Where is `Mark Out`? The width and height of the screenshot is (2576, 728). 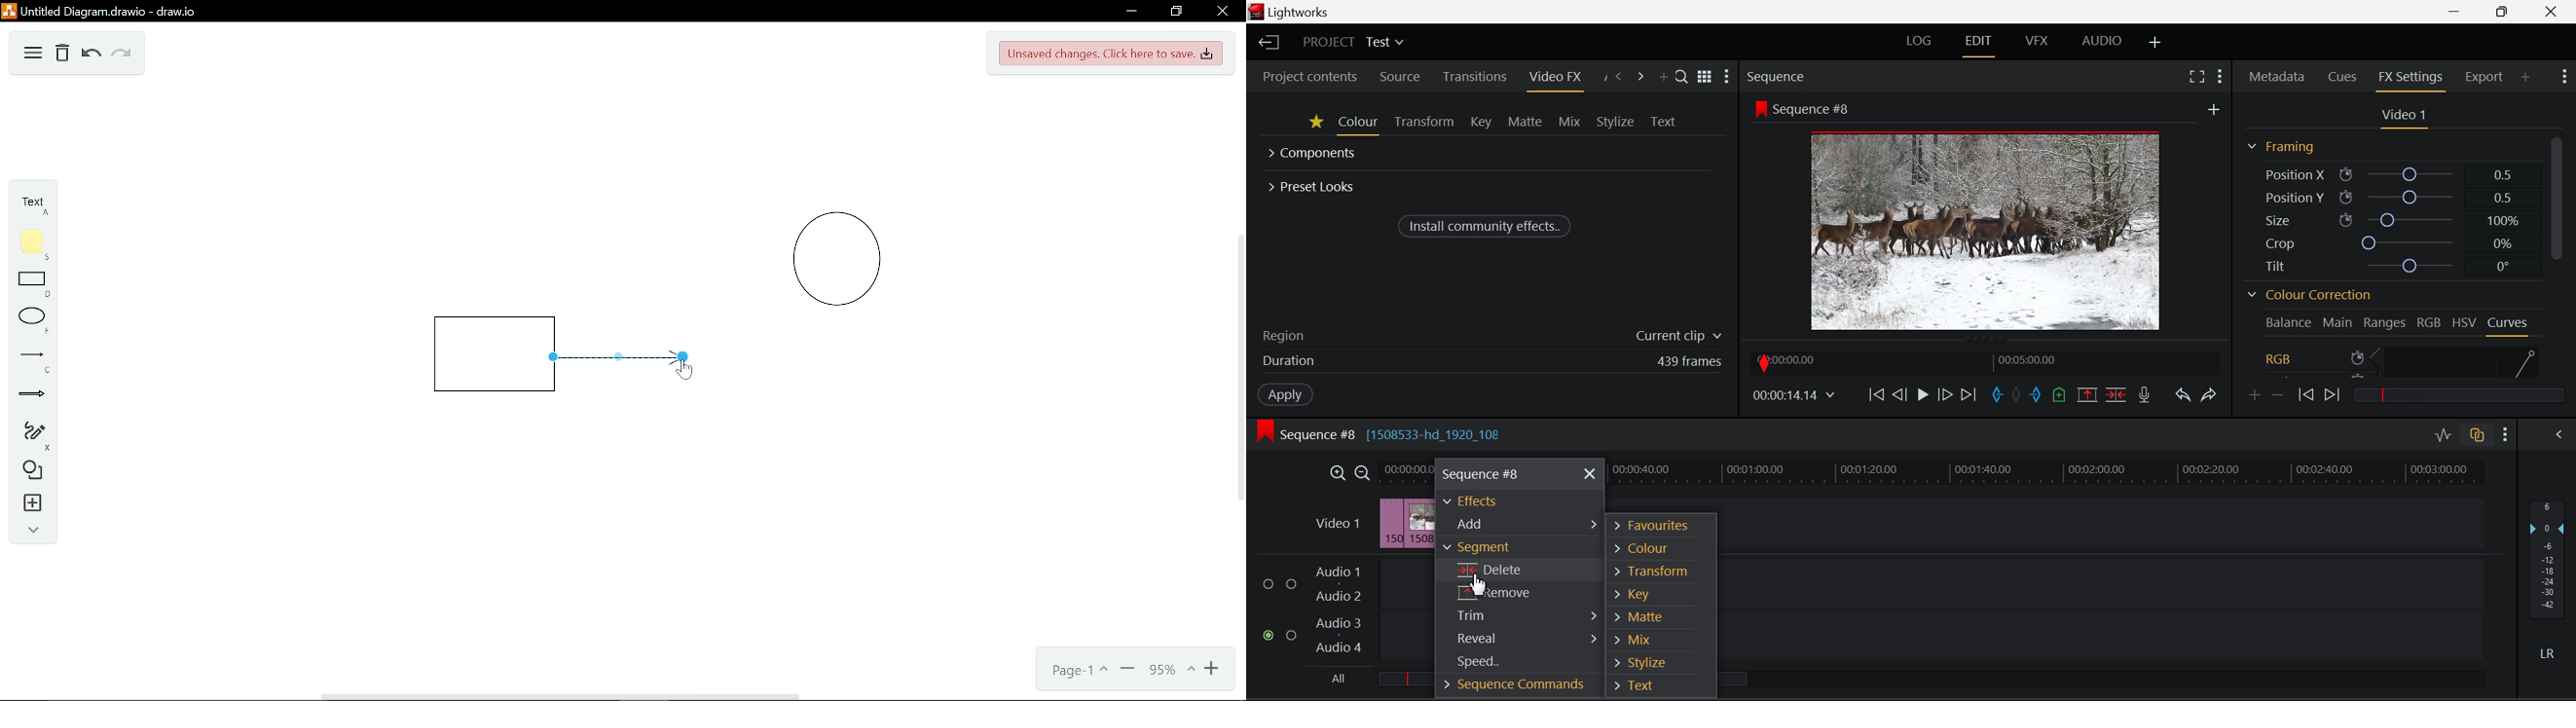
Mark Out is located at coordinates (2036, 395).